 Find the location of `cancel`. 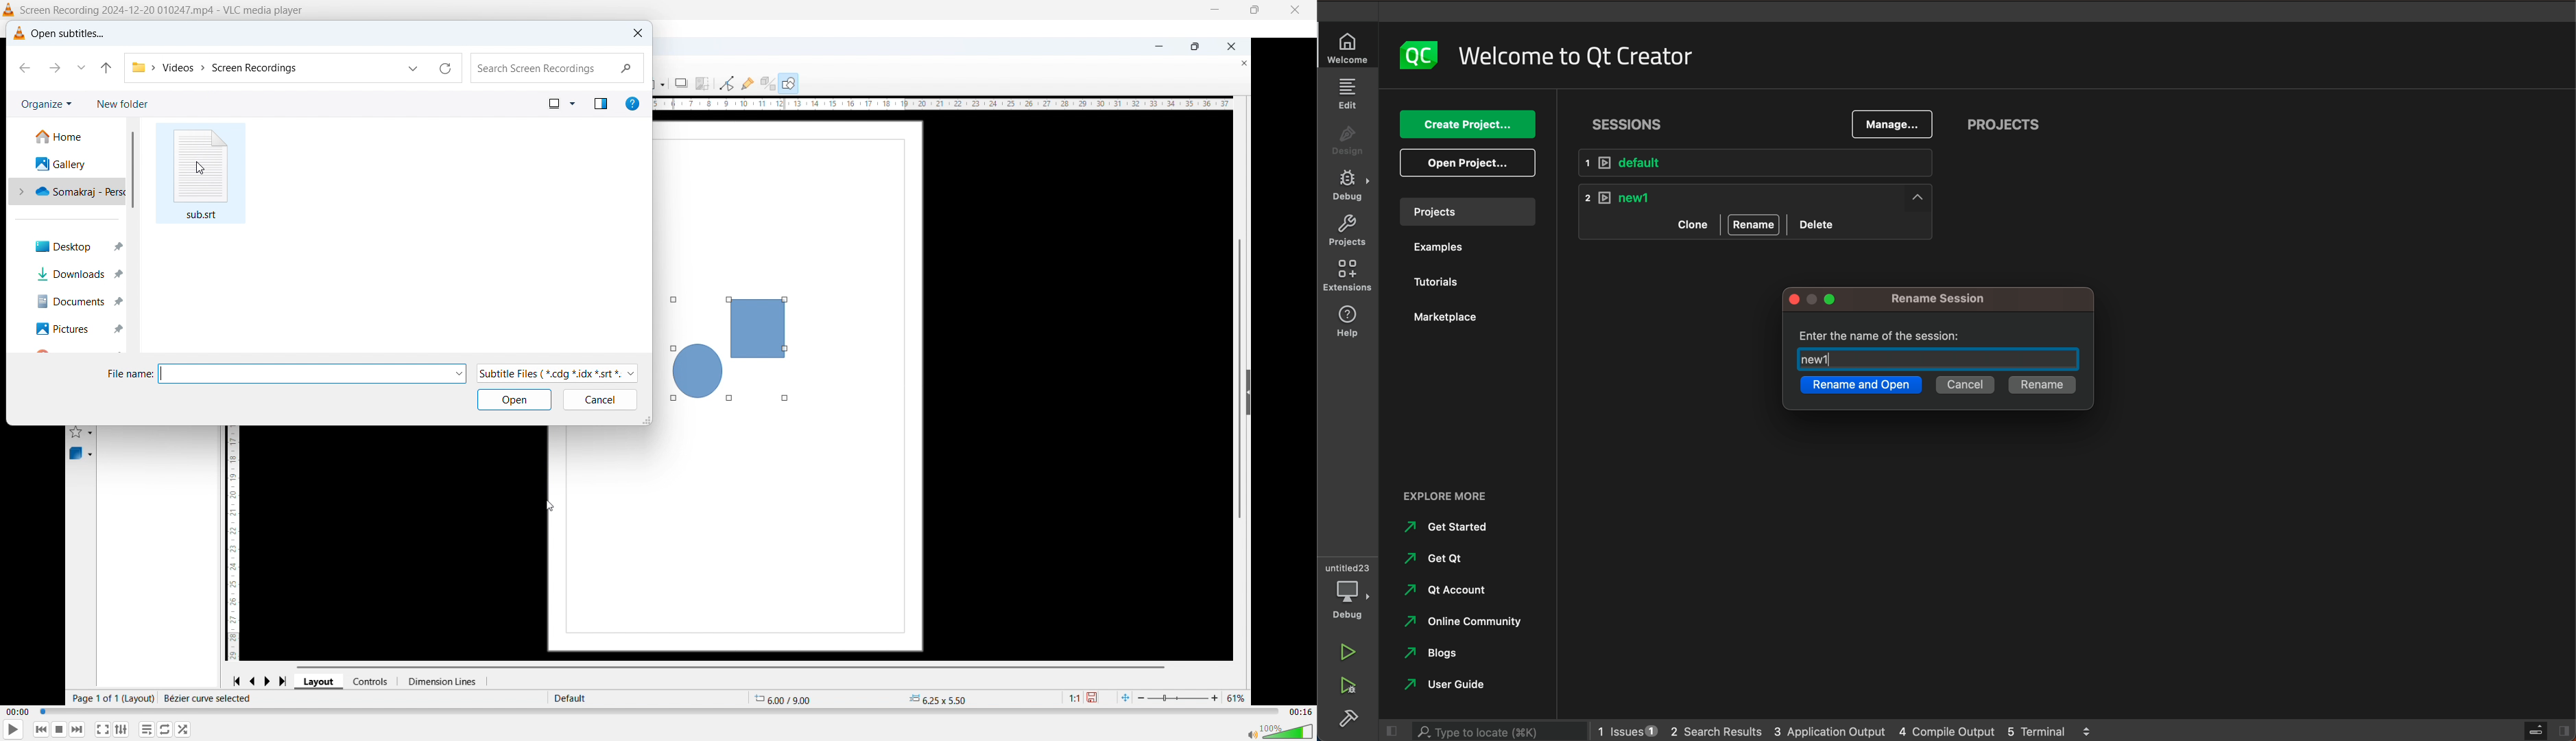

cancel is located at coordinates (1964, 386).